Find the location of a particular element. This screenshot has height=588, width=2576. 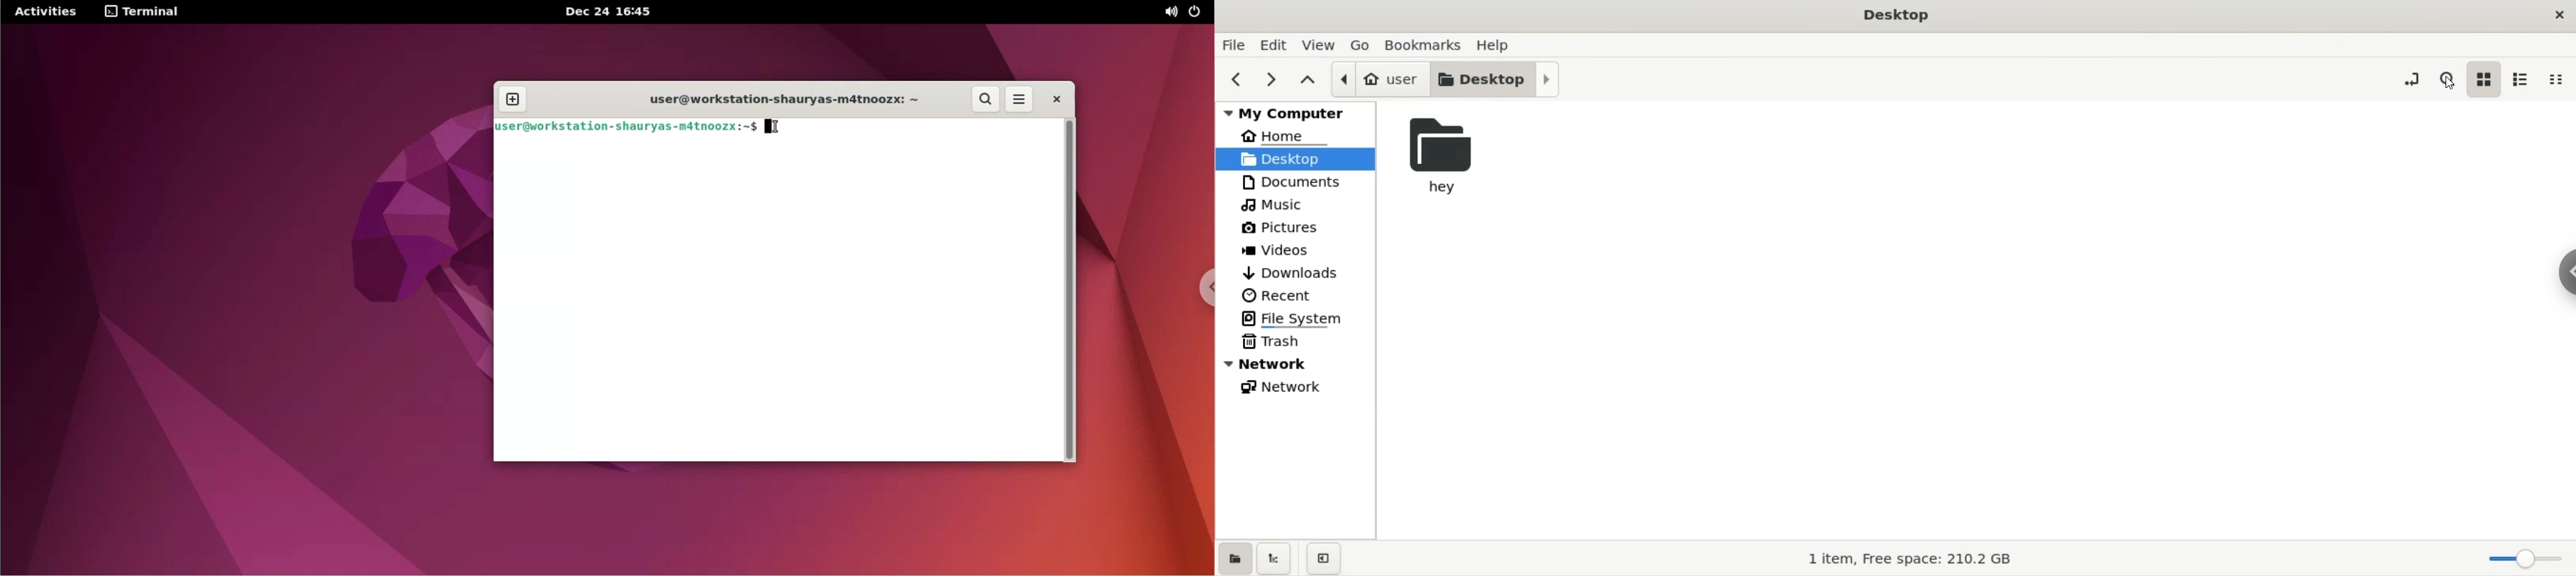

network is located at coordinates (1295, 365).